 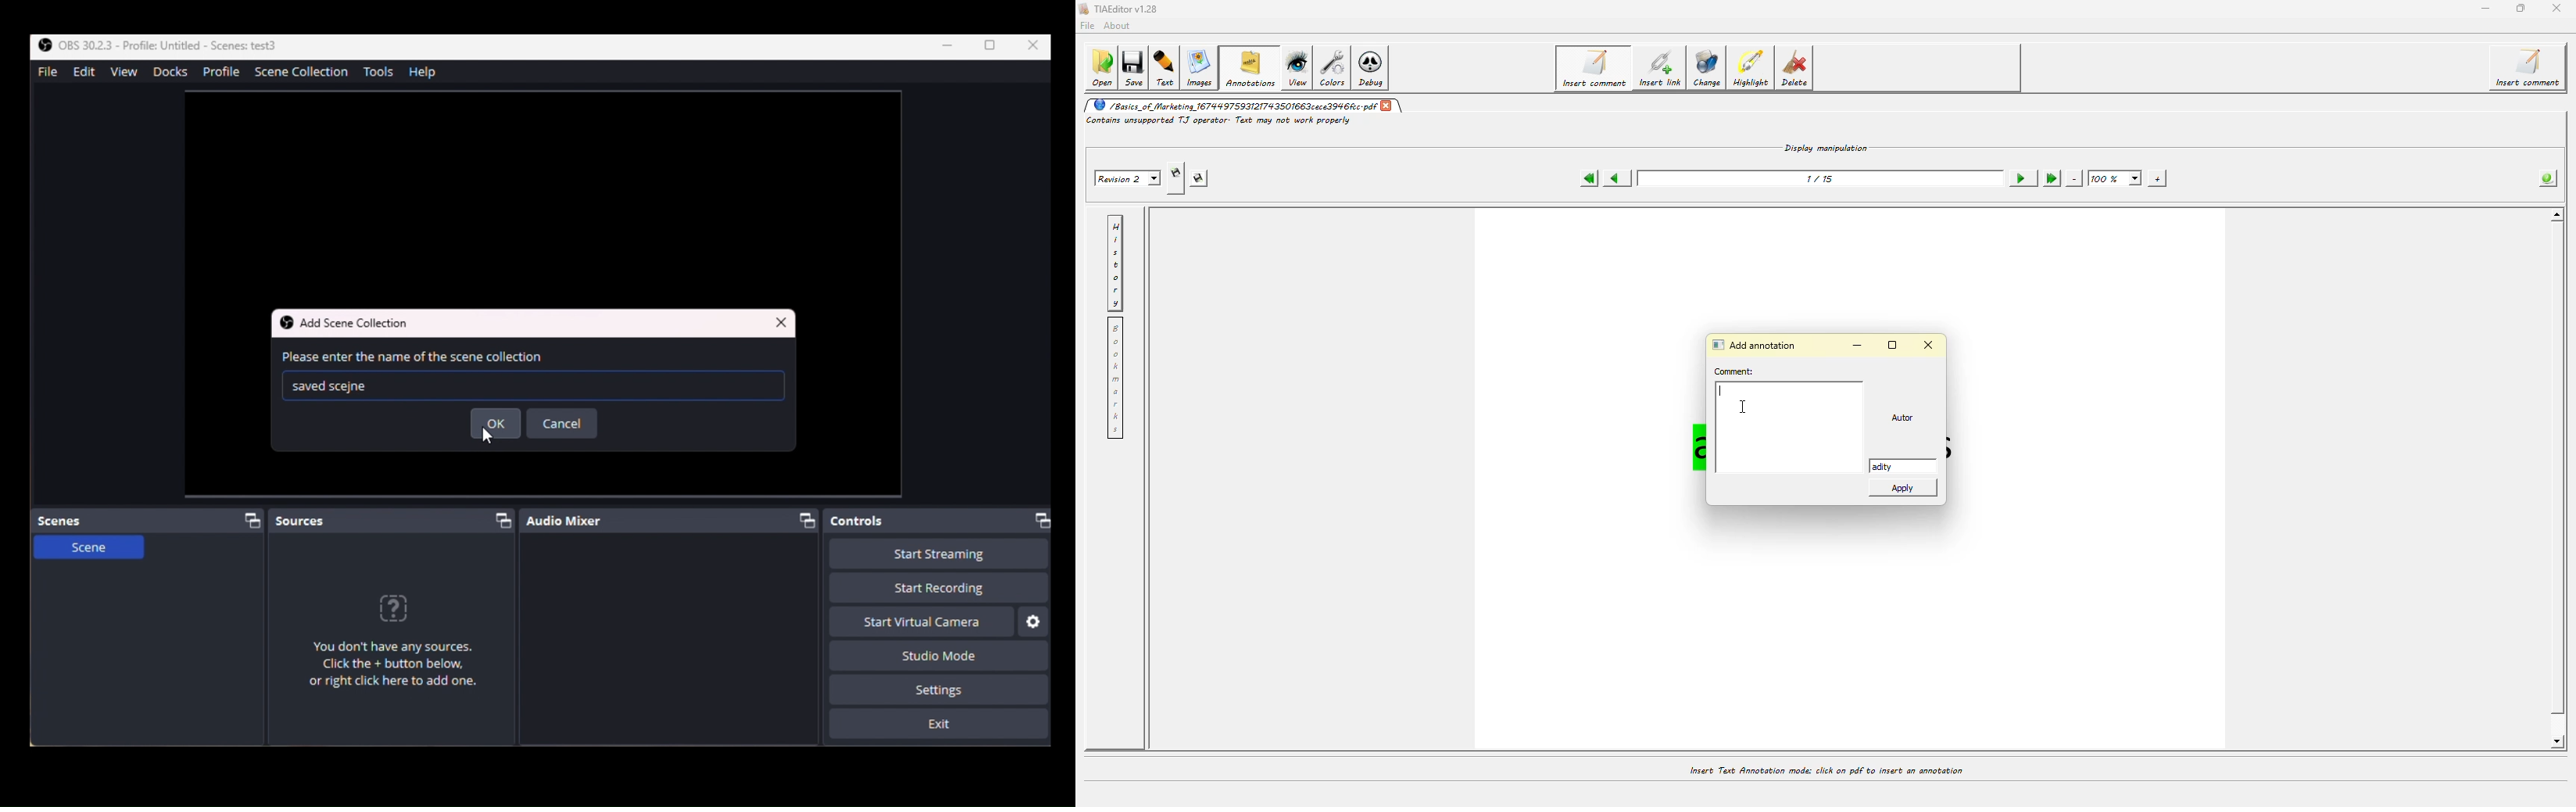 What do you see at coordinates (426, 72) in the screenshot?
I see `Help` at bounding box center [426, 72].